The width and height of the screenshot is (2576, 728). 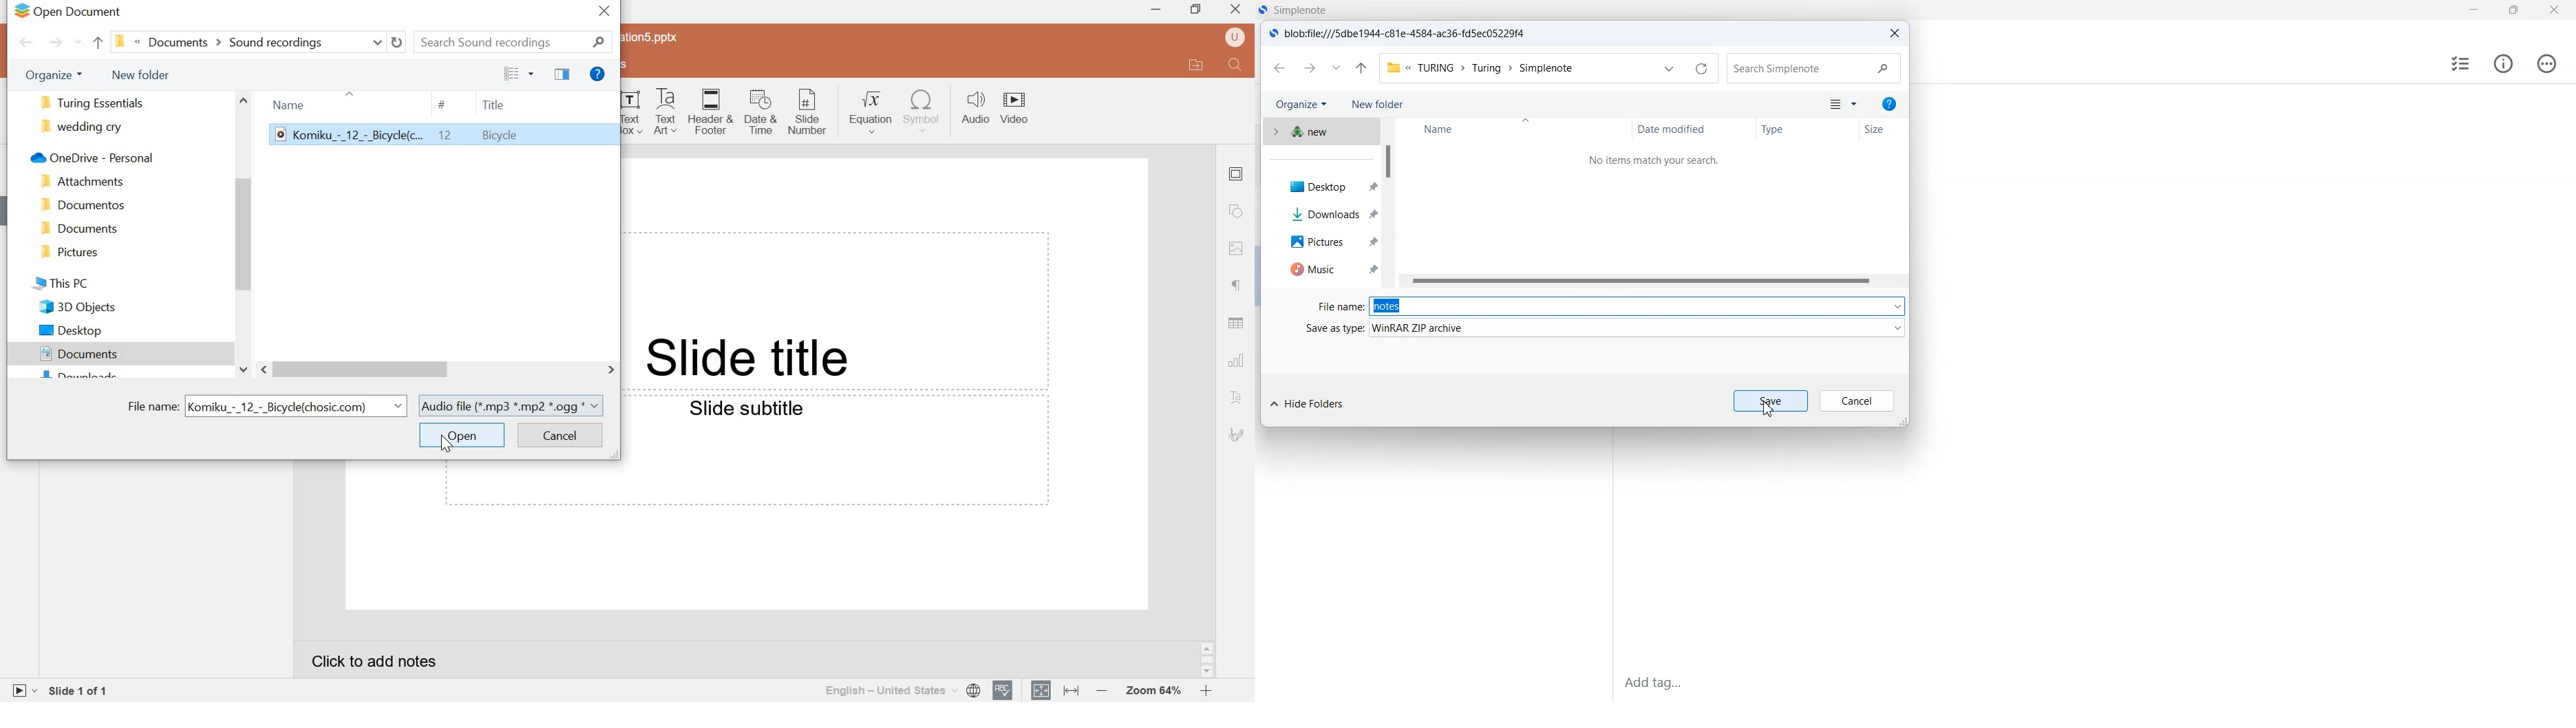 What do you see at coordinates (1855, 105) in the screenshot?
I see `More option` at bounding box center [1855, 105].